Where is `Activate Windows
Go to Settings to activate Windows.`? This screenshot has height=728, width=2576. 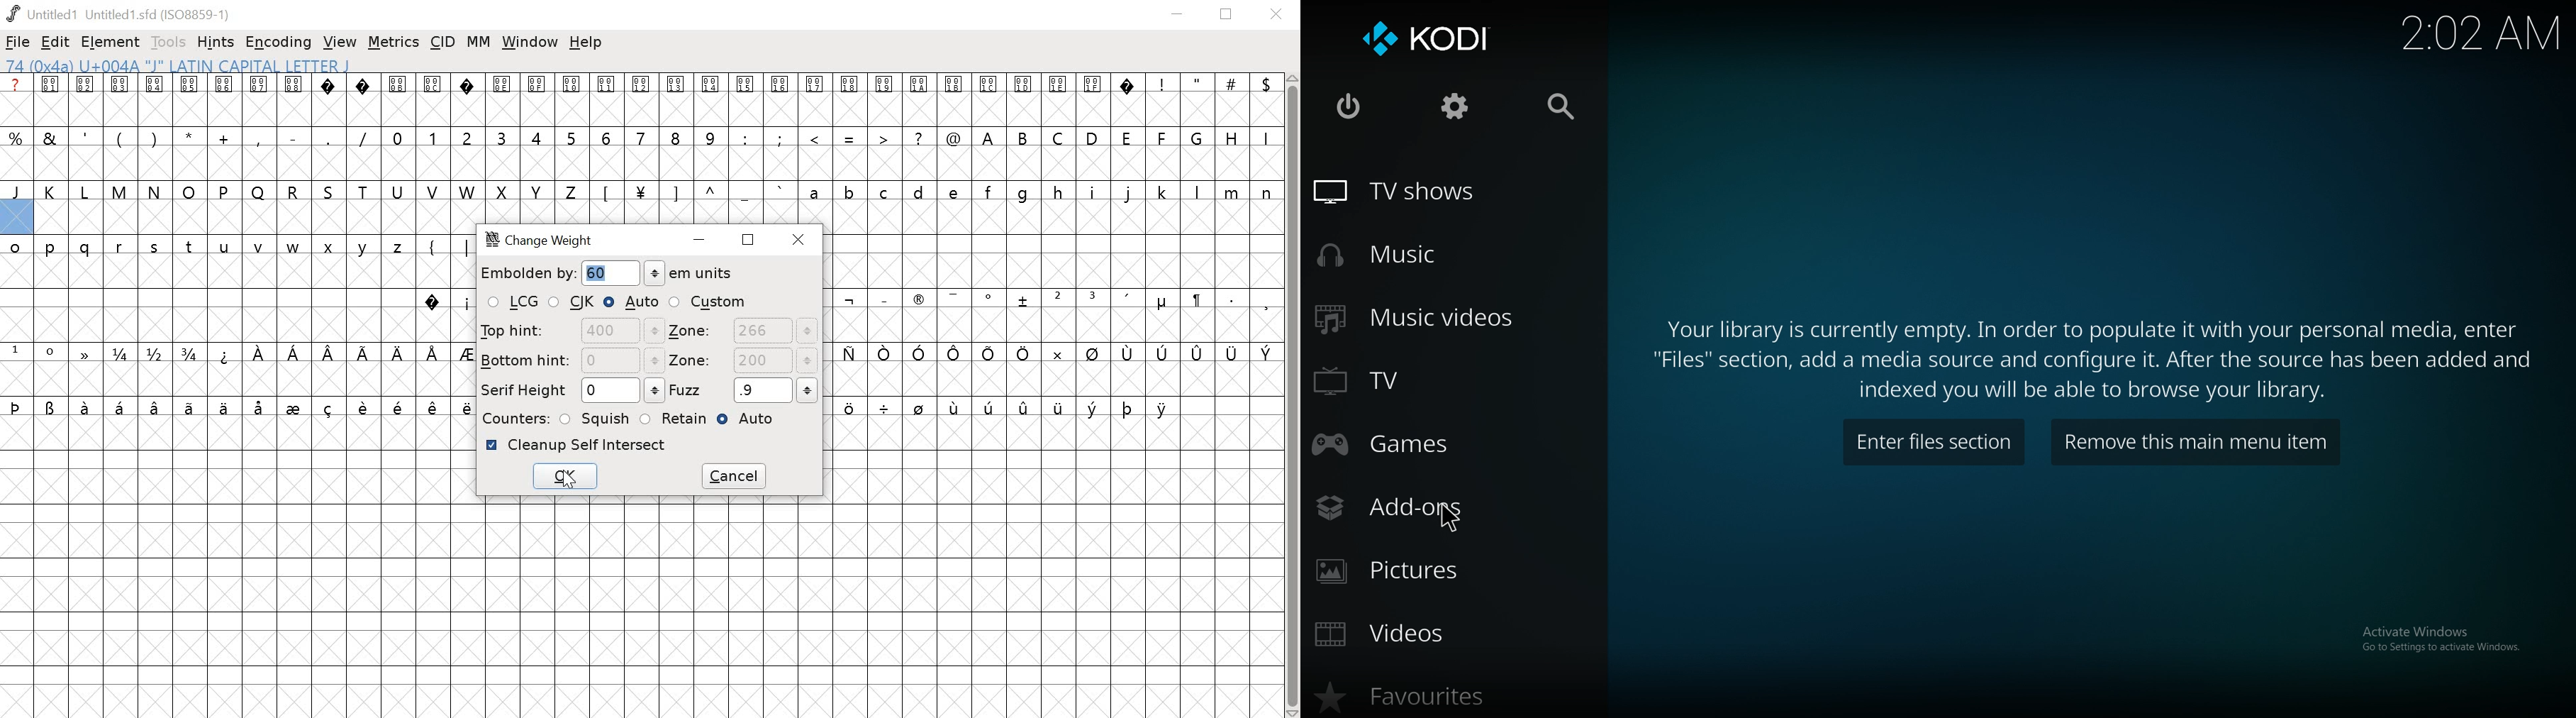 Activate Windows
Go to Settings to activate Windows. is located at coordinates (2451, 648).